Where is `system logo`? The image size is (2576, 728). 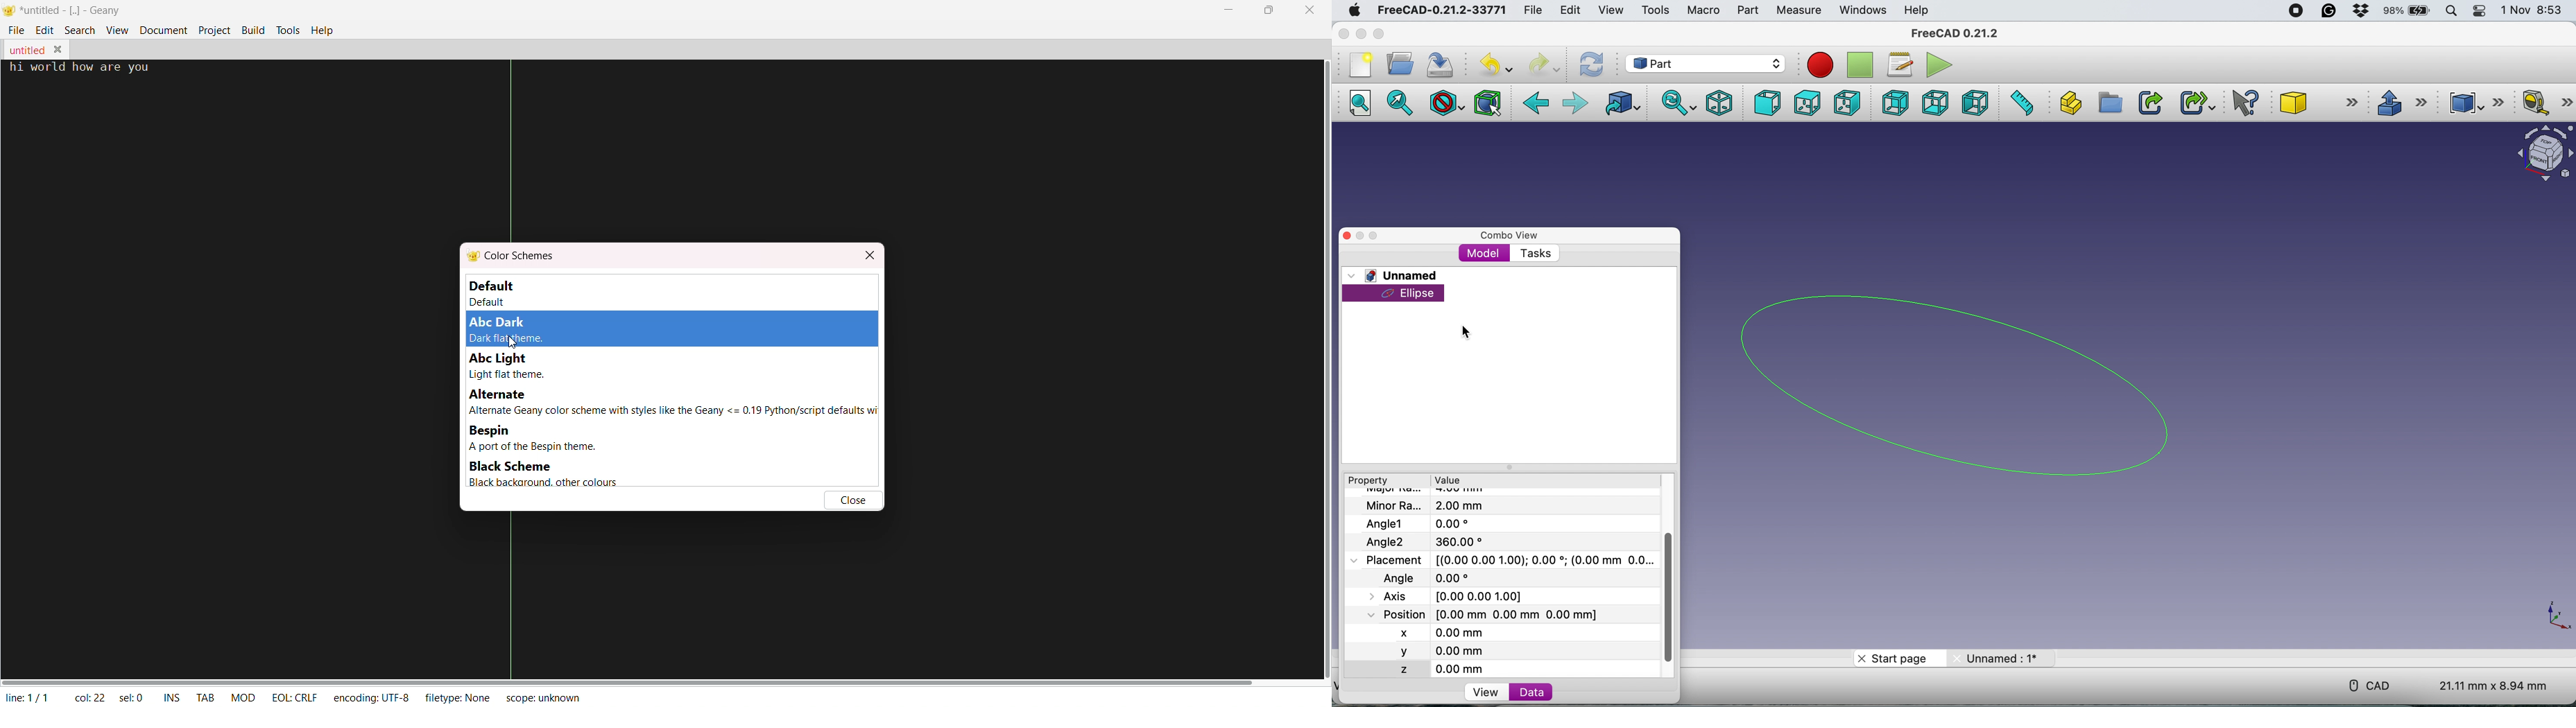
system logo is located at coordinates (1355, 11).